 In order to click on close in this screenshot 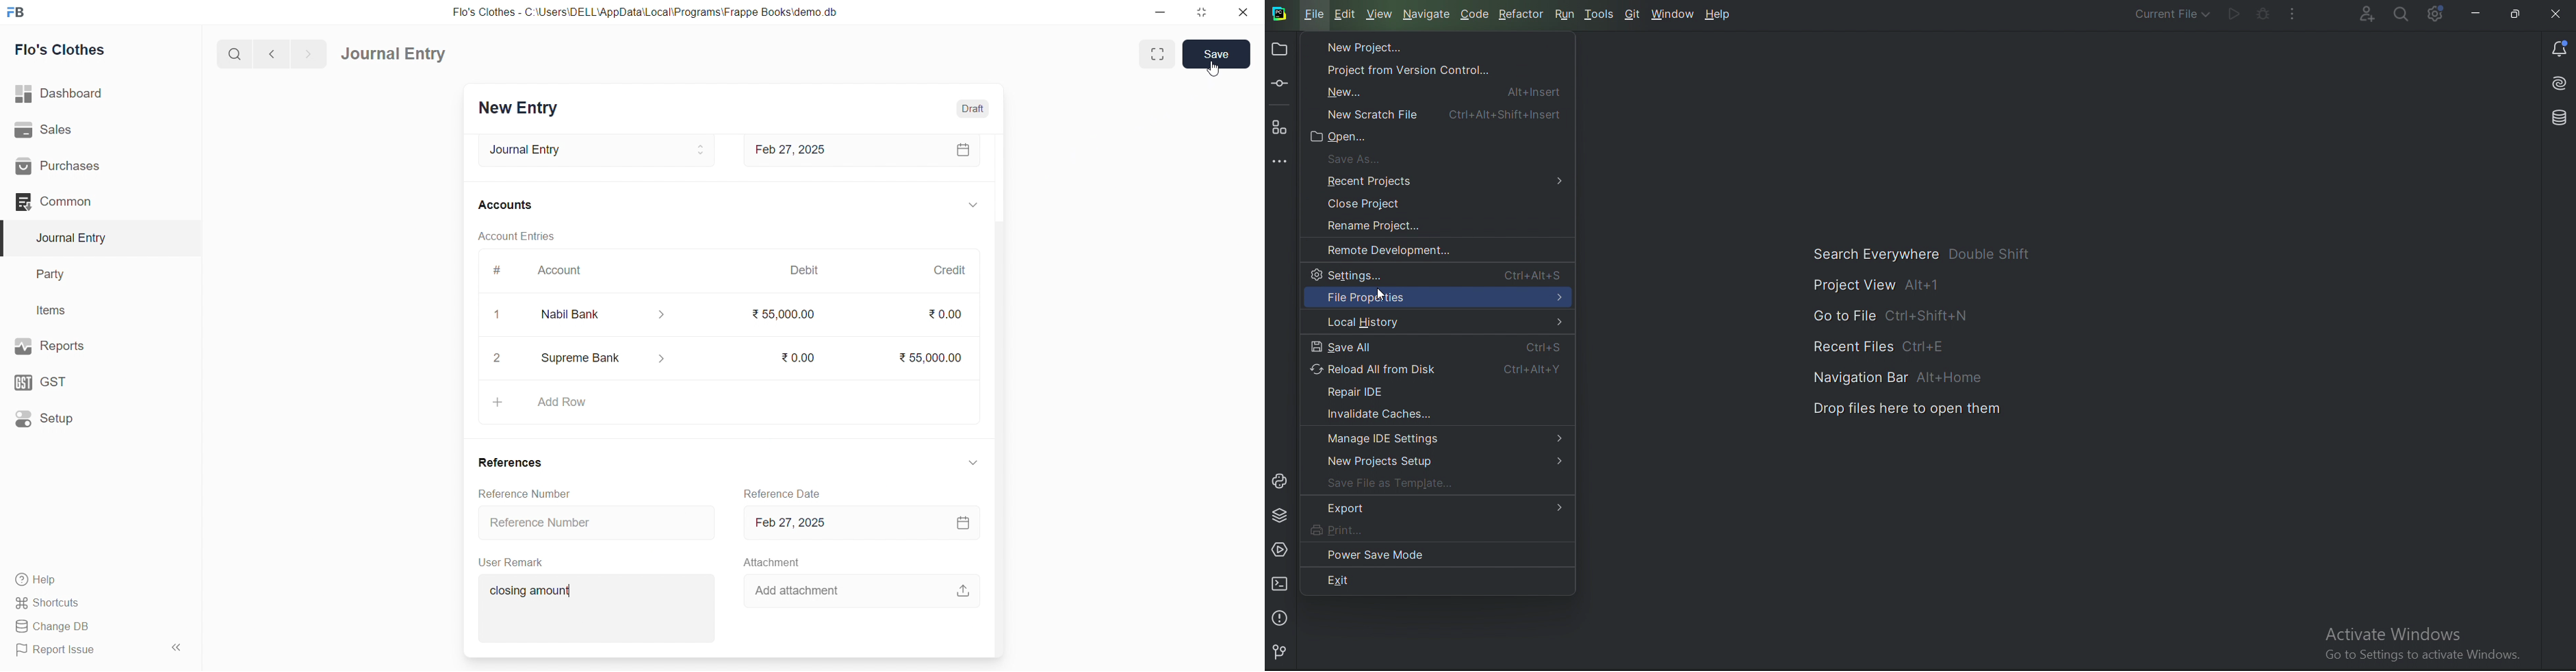, I will do `click(1245, 12)`.